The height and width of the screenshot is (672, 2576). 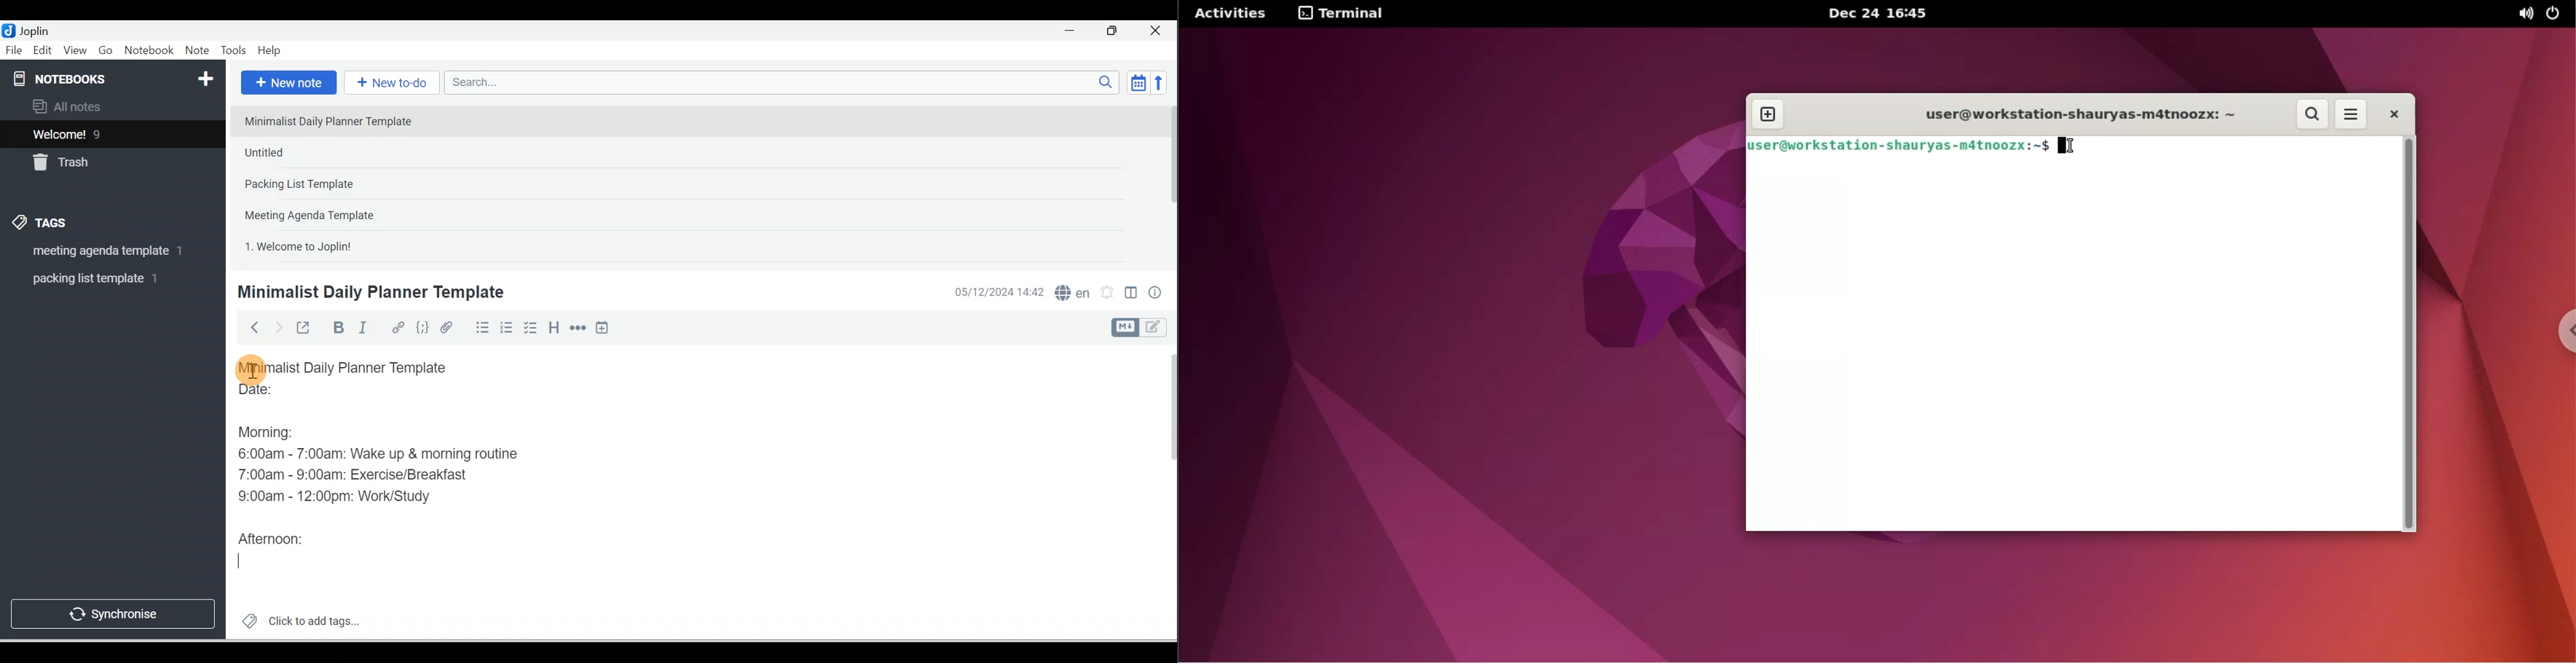 I want to click on Bulleted list, so click(x=480, y=327).